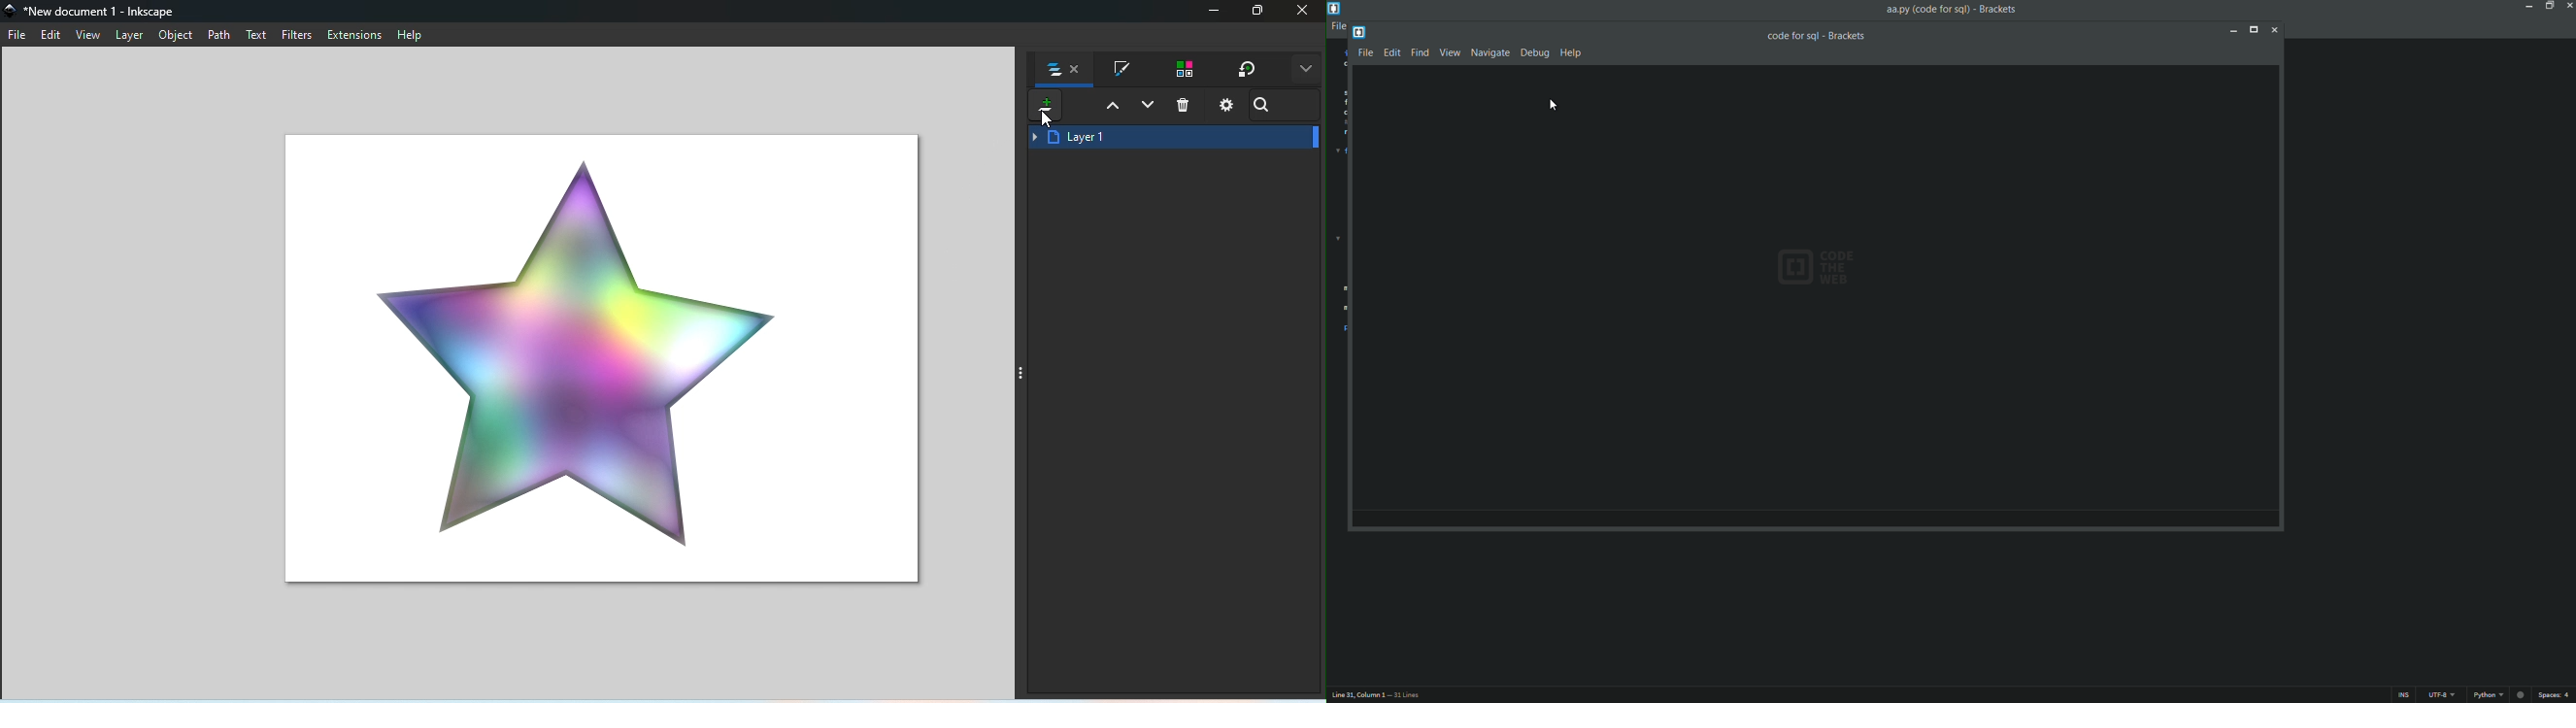 Image resolution: width=2576 pixels, height=728 pixels. Describe the element at coordinates (2485, 695) in the screenshot. I see `Python` at that location.